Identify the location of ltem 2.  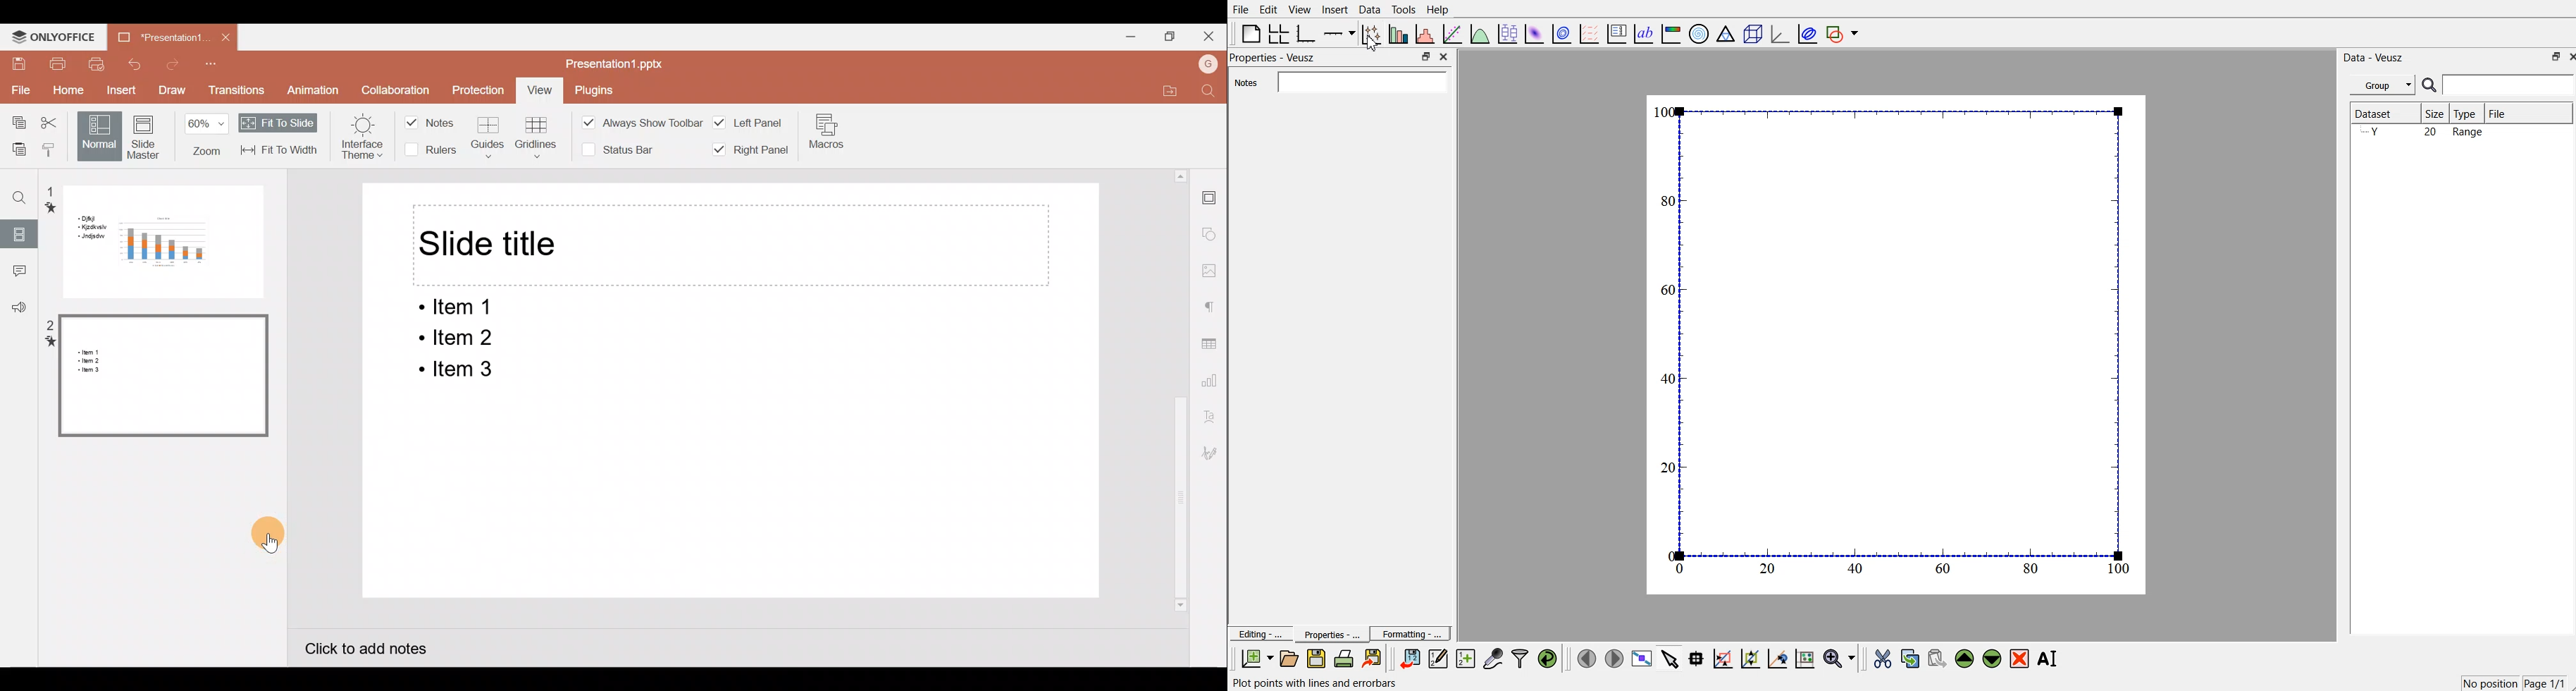
(453, 338).